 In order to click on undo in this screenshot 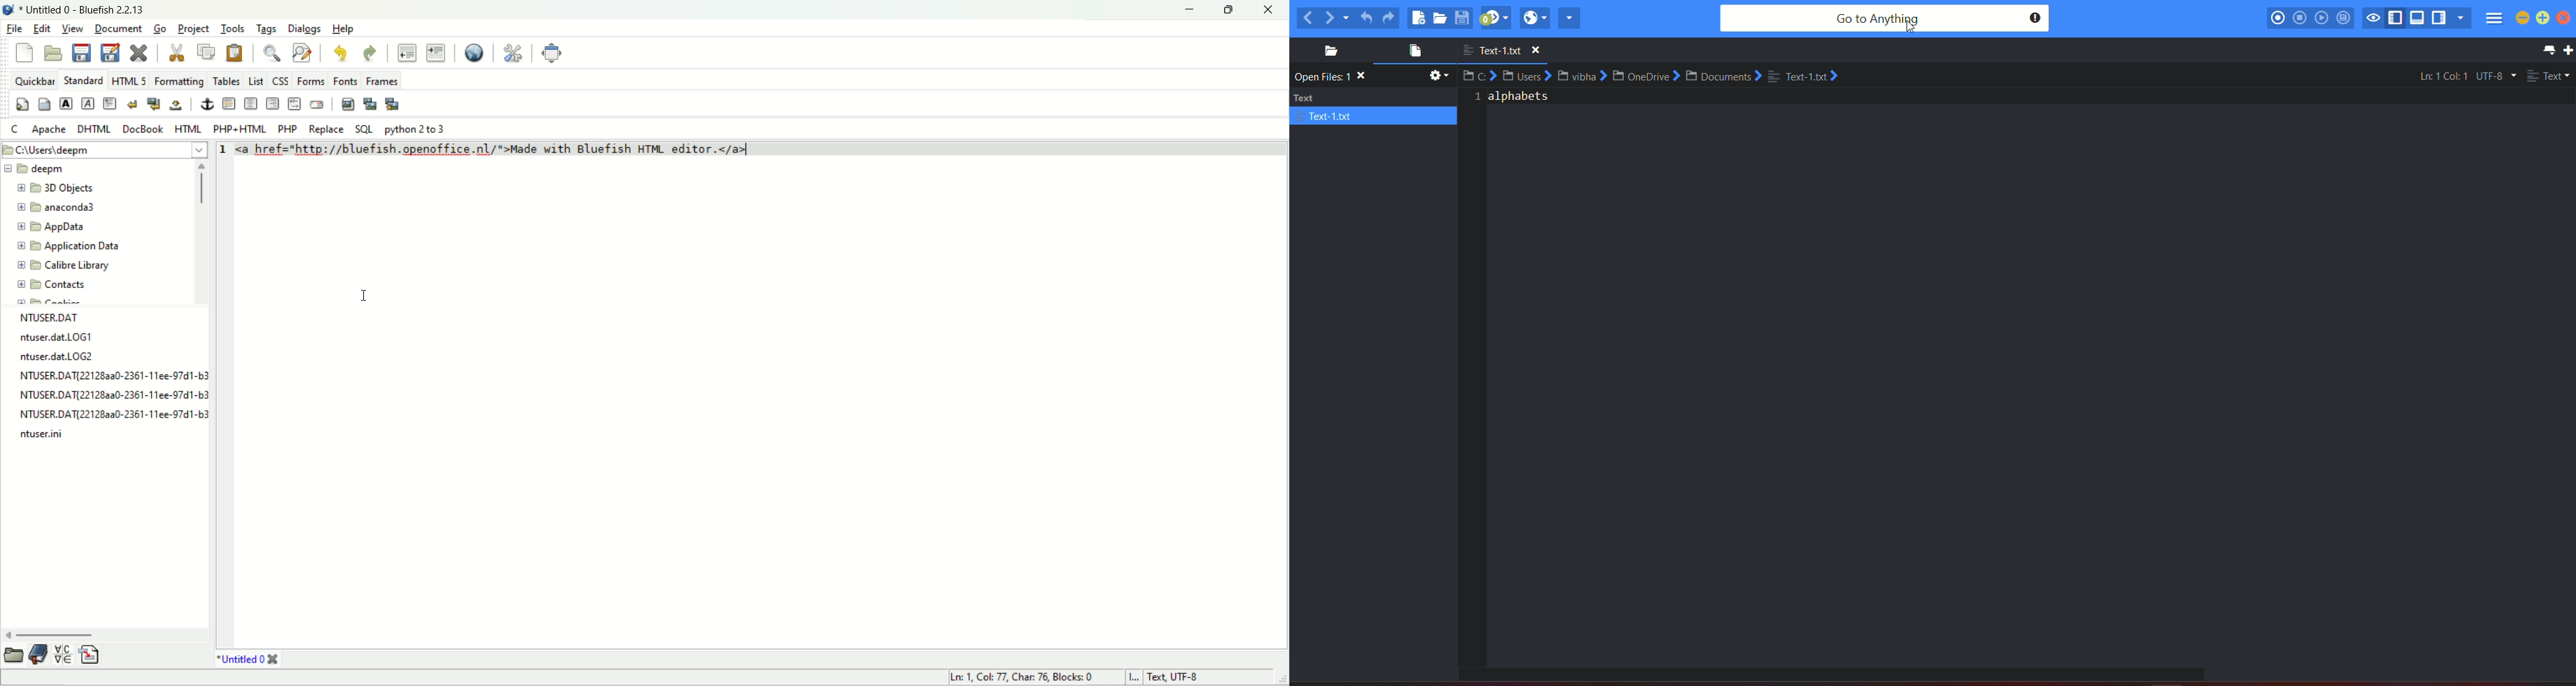, I will do `click(1366, 15)`.